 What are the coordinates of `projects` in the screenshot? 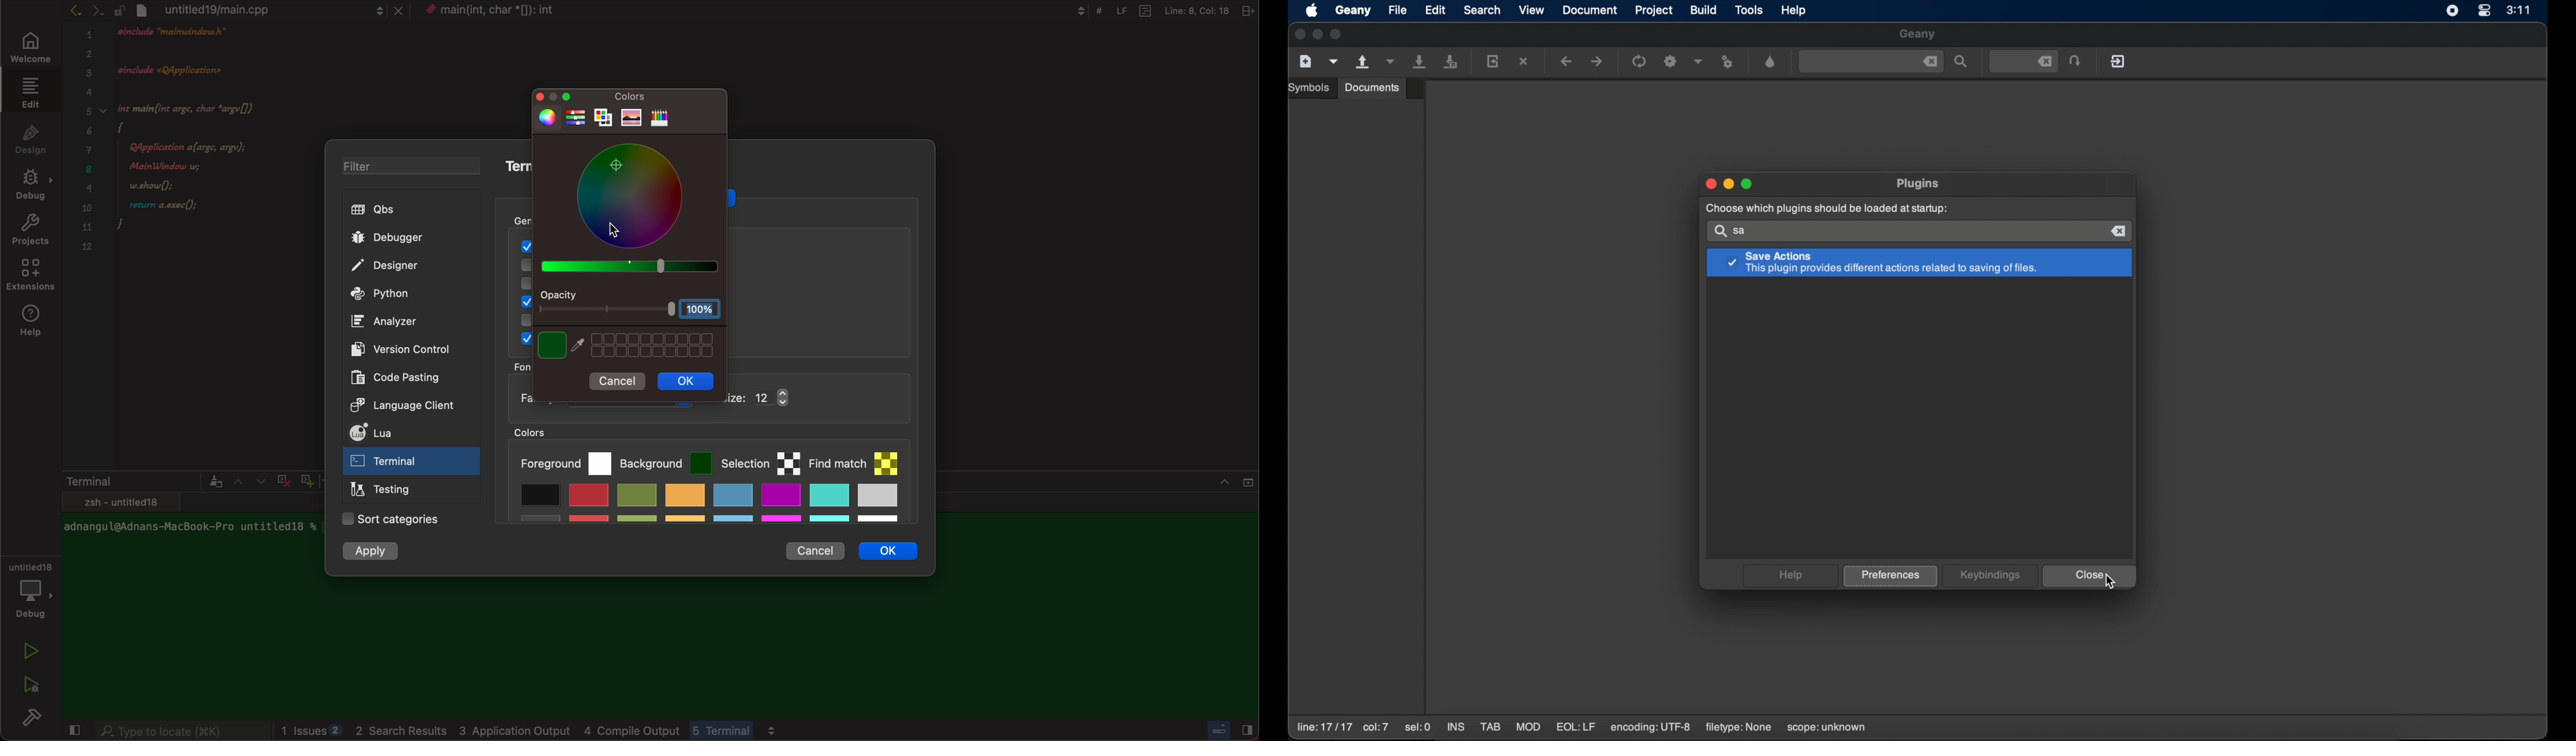 It's located at (30, 232).